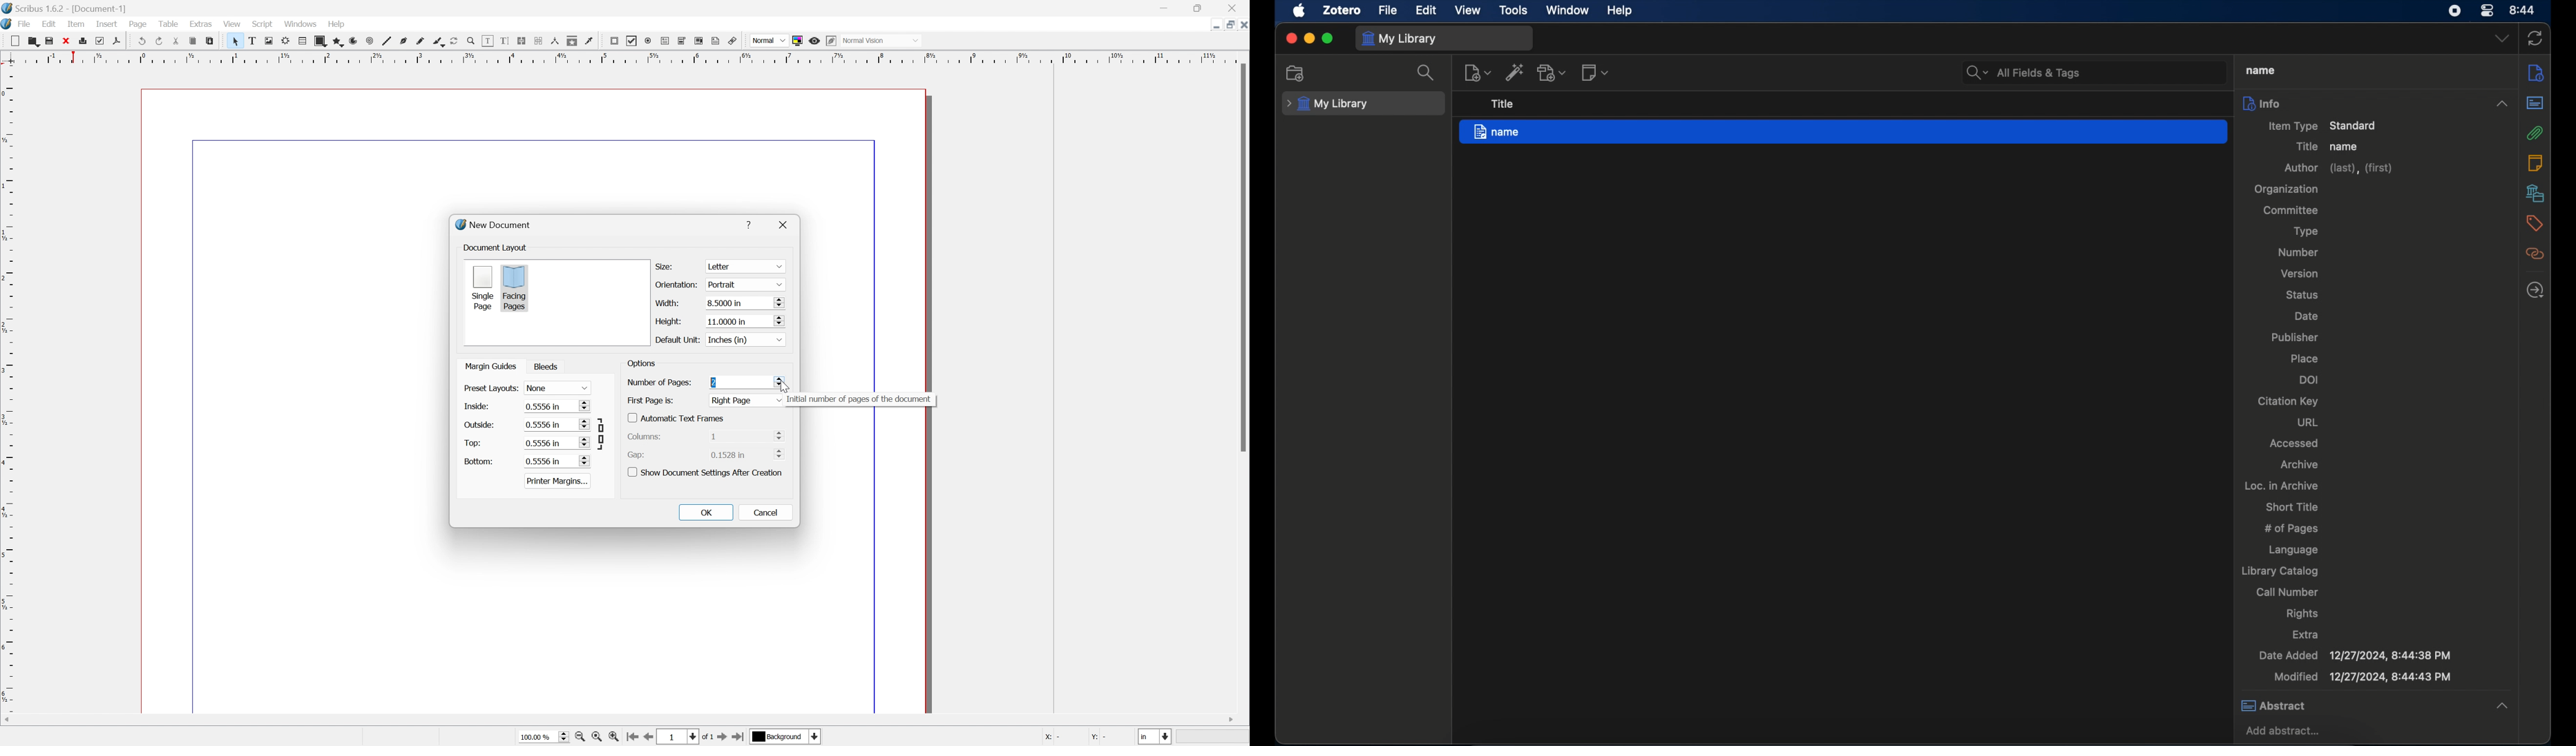 The image size is (2576, 756). Describe the element at coordinates (683, 40) in the screenshot. I see `pdf combo box` at that location.